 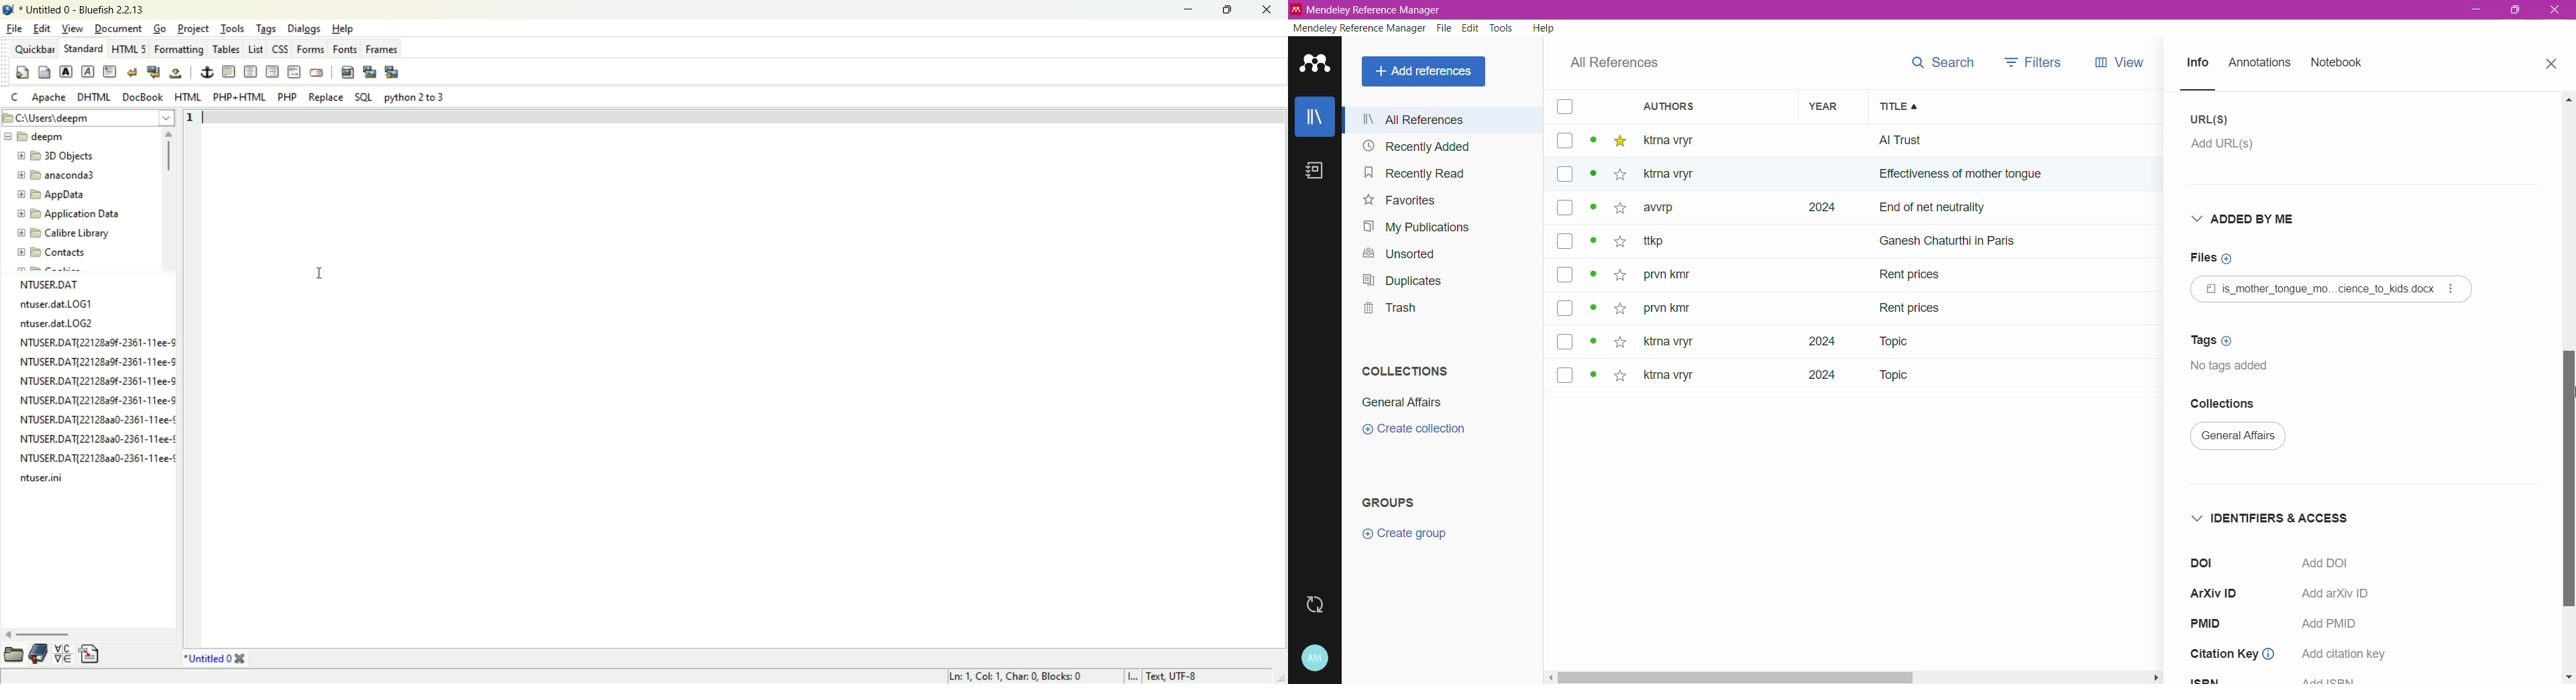 I want to click on Recently Read, so click(x=1430, y=172).